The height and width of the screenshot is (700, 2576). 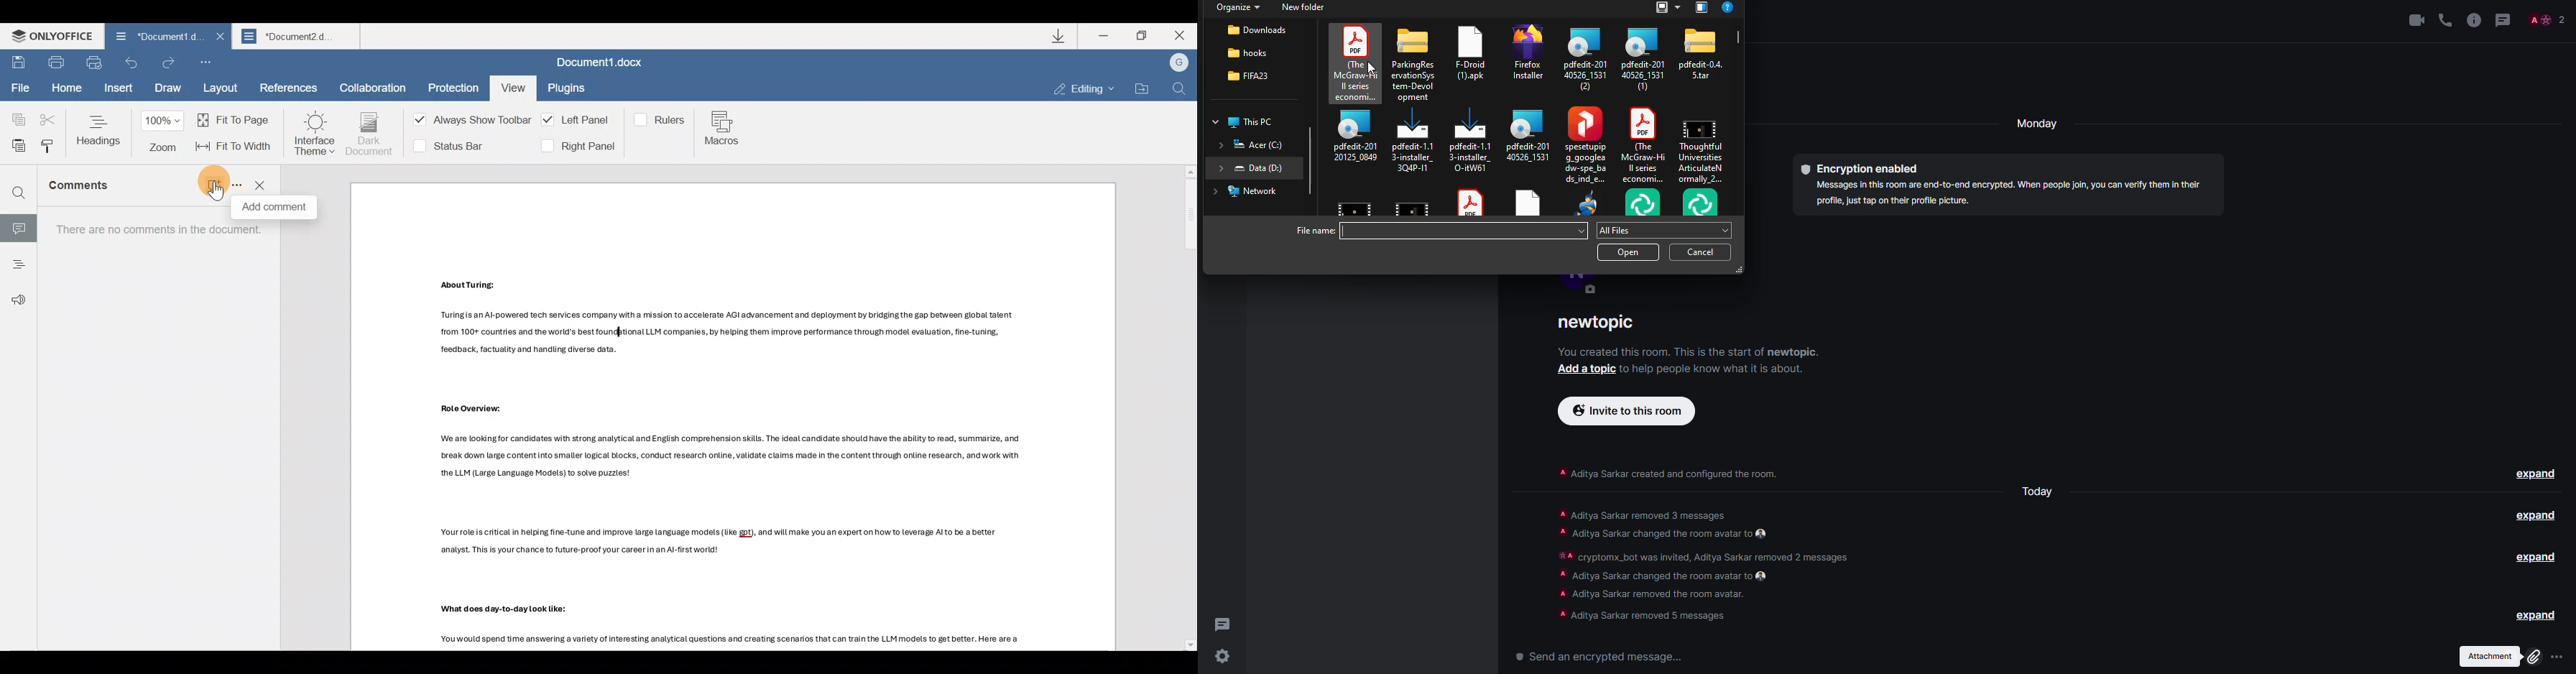 What do you see at coordinates (1586, 57) in the screenshot?
I see `file` at bounding box center [1586, 57].